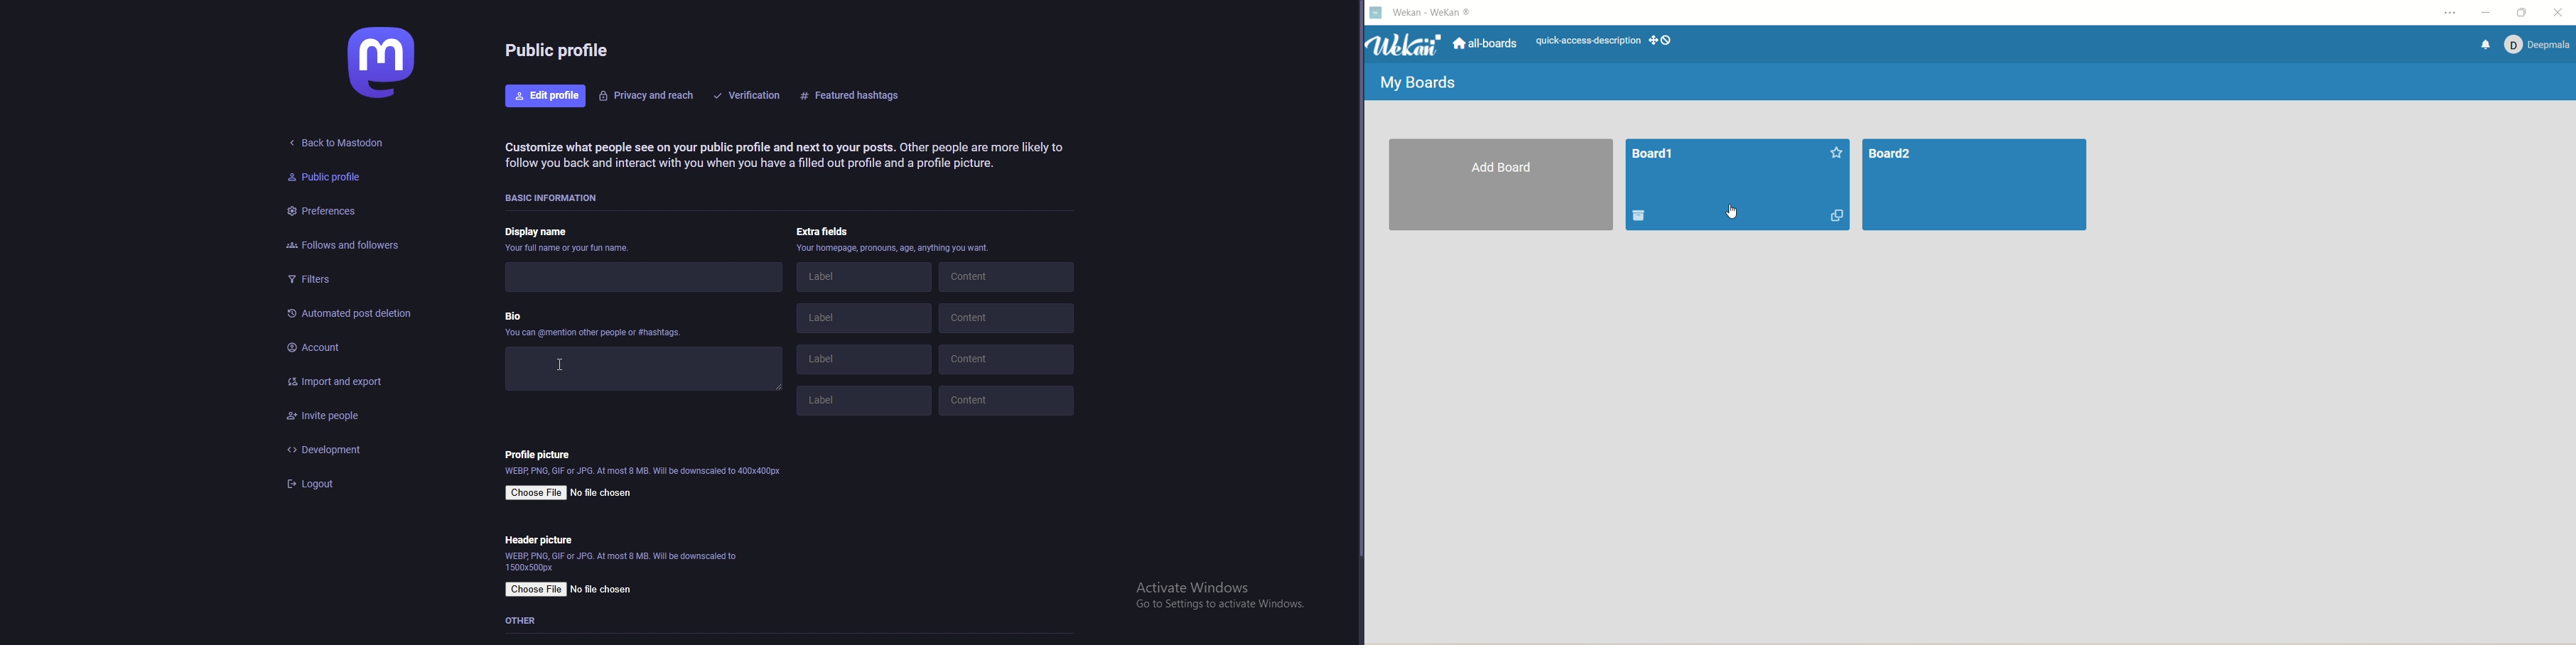 The height and width of the screenshot is (672, 2576). I want to click on filters, so click(352, 276).